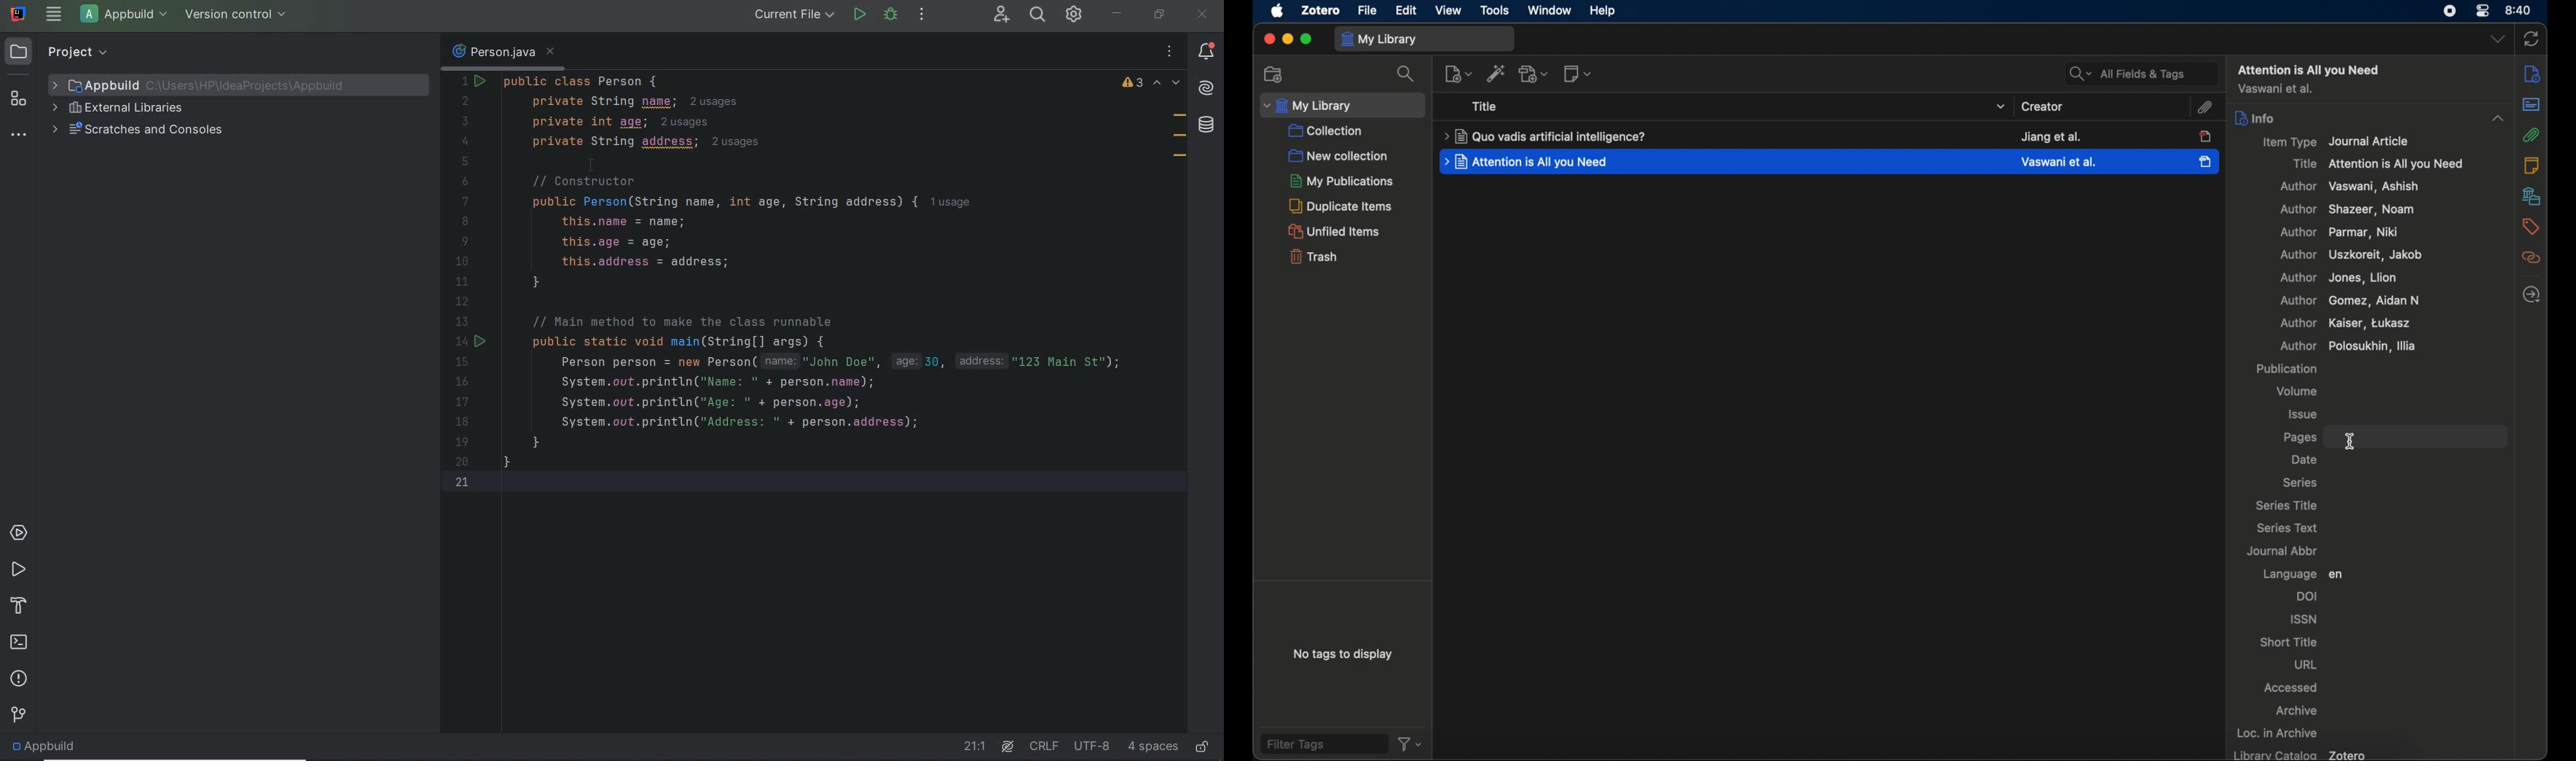  What do you see at coordinates (127, 16) in the screenshot?
I see `project file name` at bounding box center [127, 16].